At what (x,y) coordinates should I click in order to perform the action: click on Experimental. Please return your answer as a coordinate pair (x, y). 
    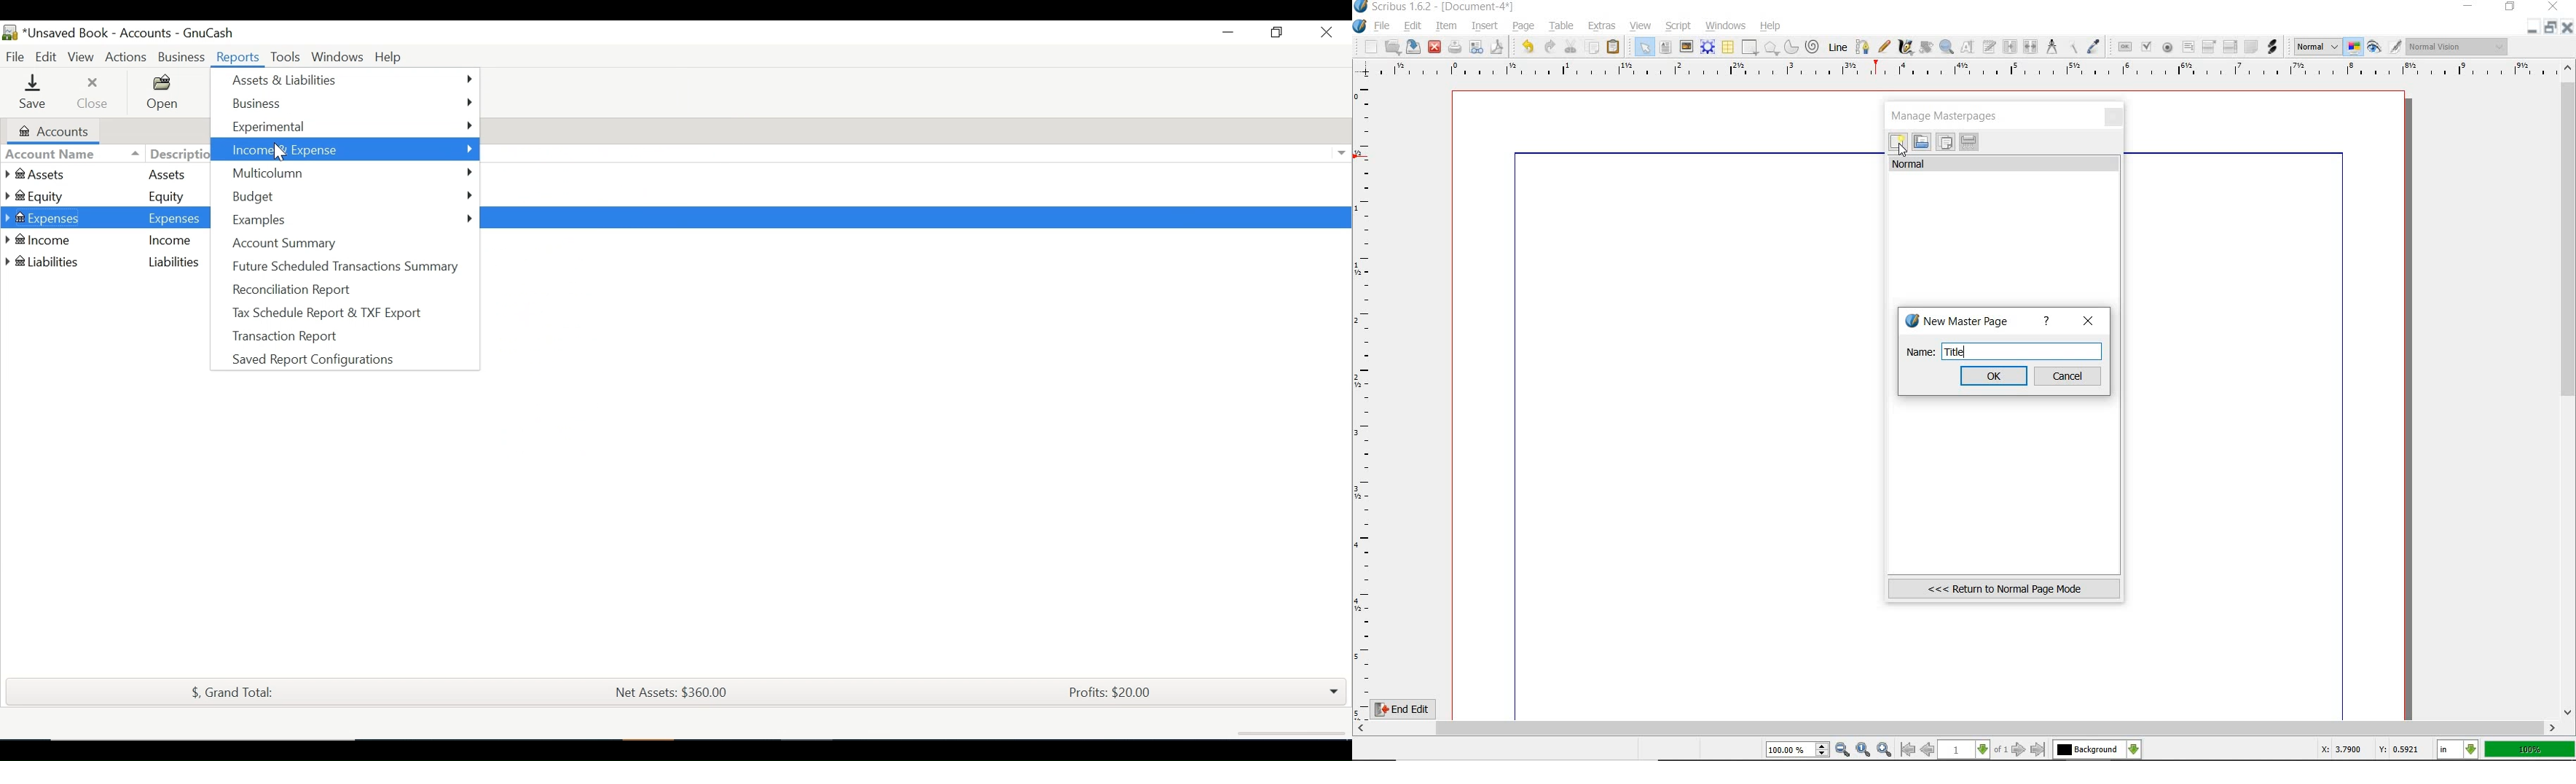
    Looking at the image, I should click on (345, 125).